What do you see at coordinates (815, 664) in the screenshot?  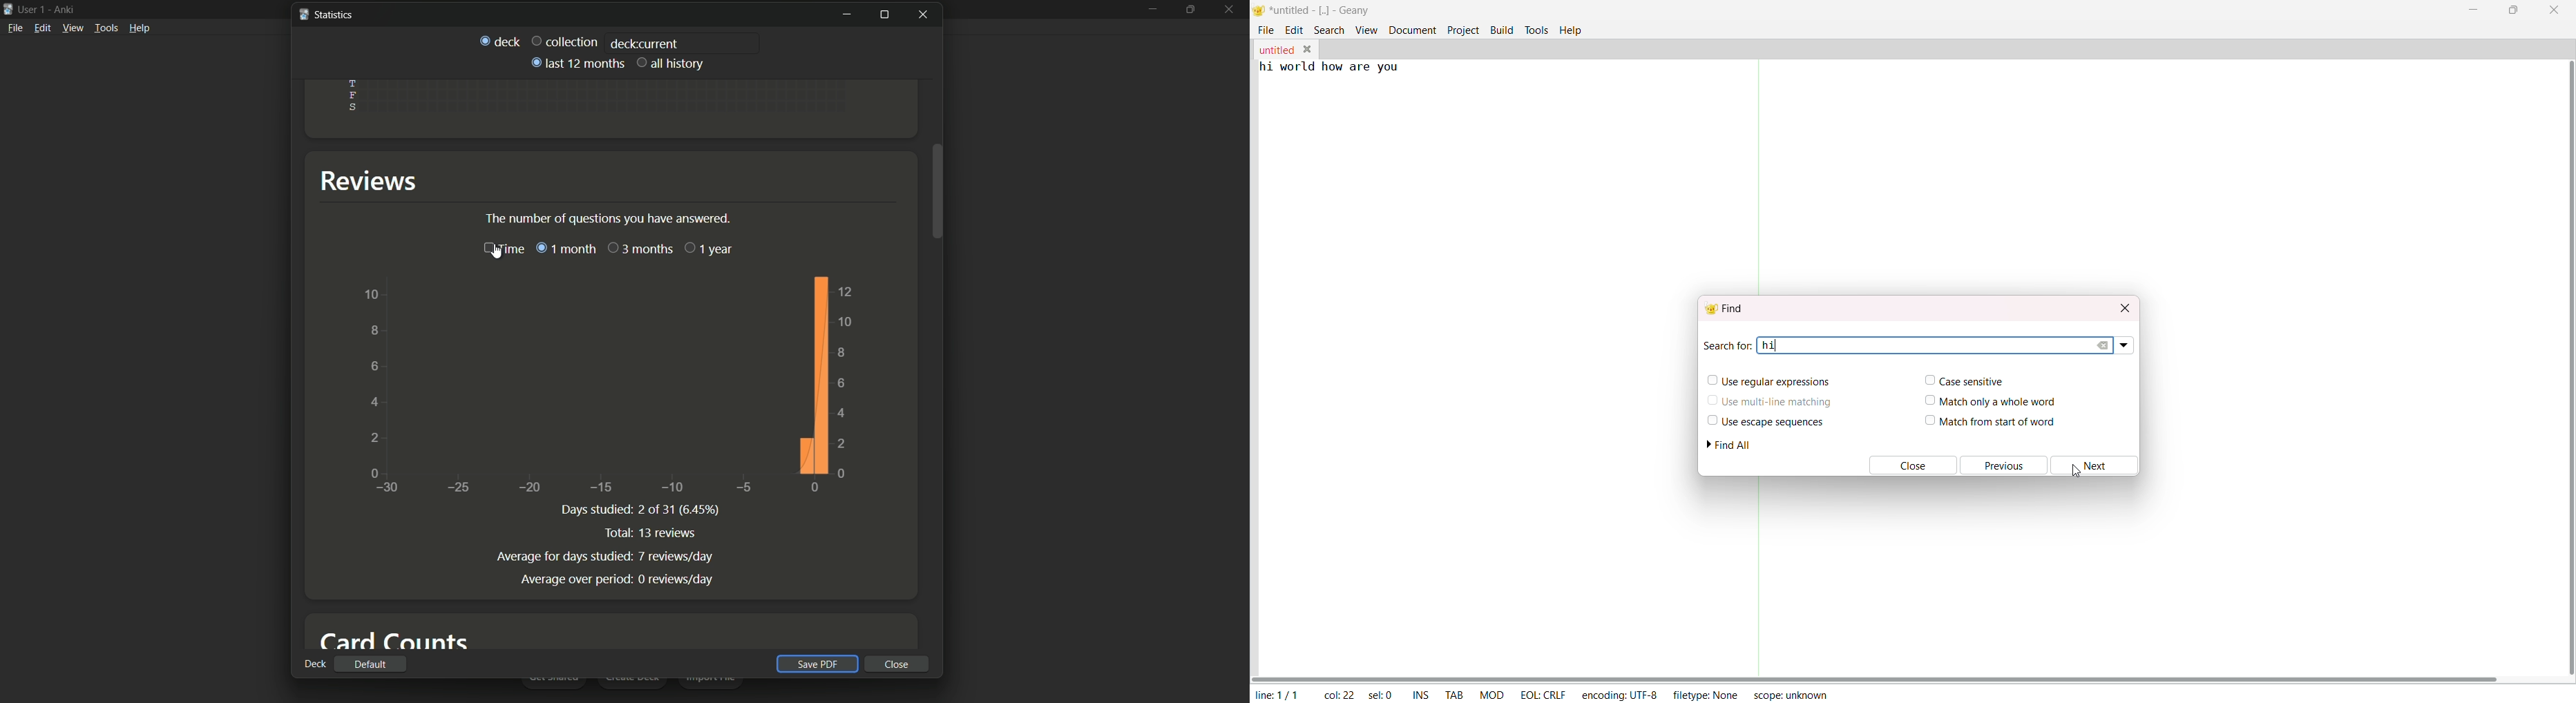 I see `save pdf` at bounding box center [815, 664].